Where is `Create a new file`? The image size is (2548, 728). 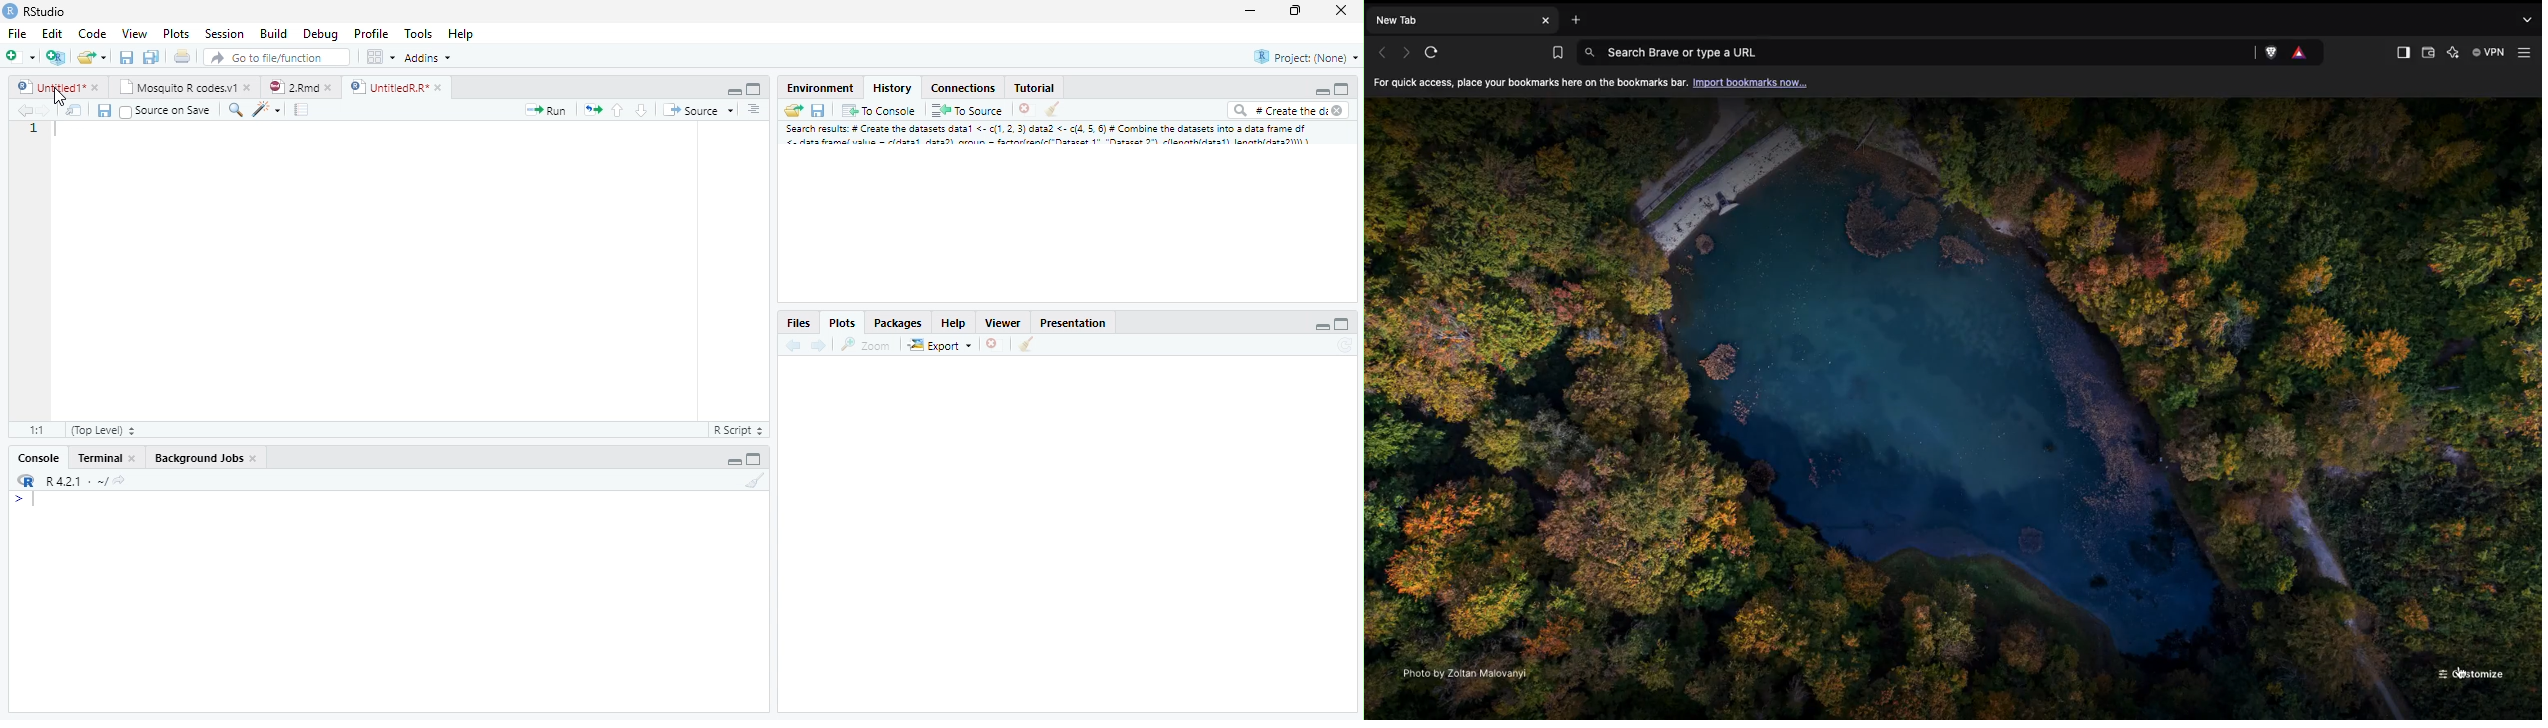
Create a new file is located at coordinates (94, 57).